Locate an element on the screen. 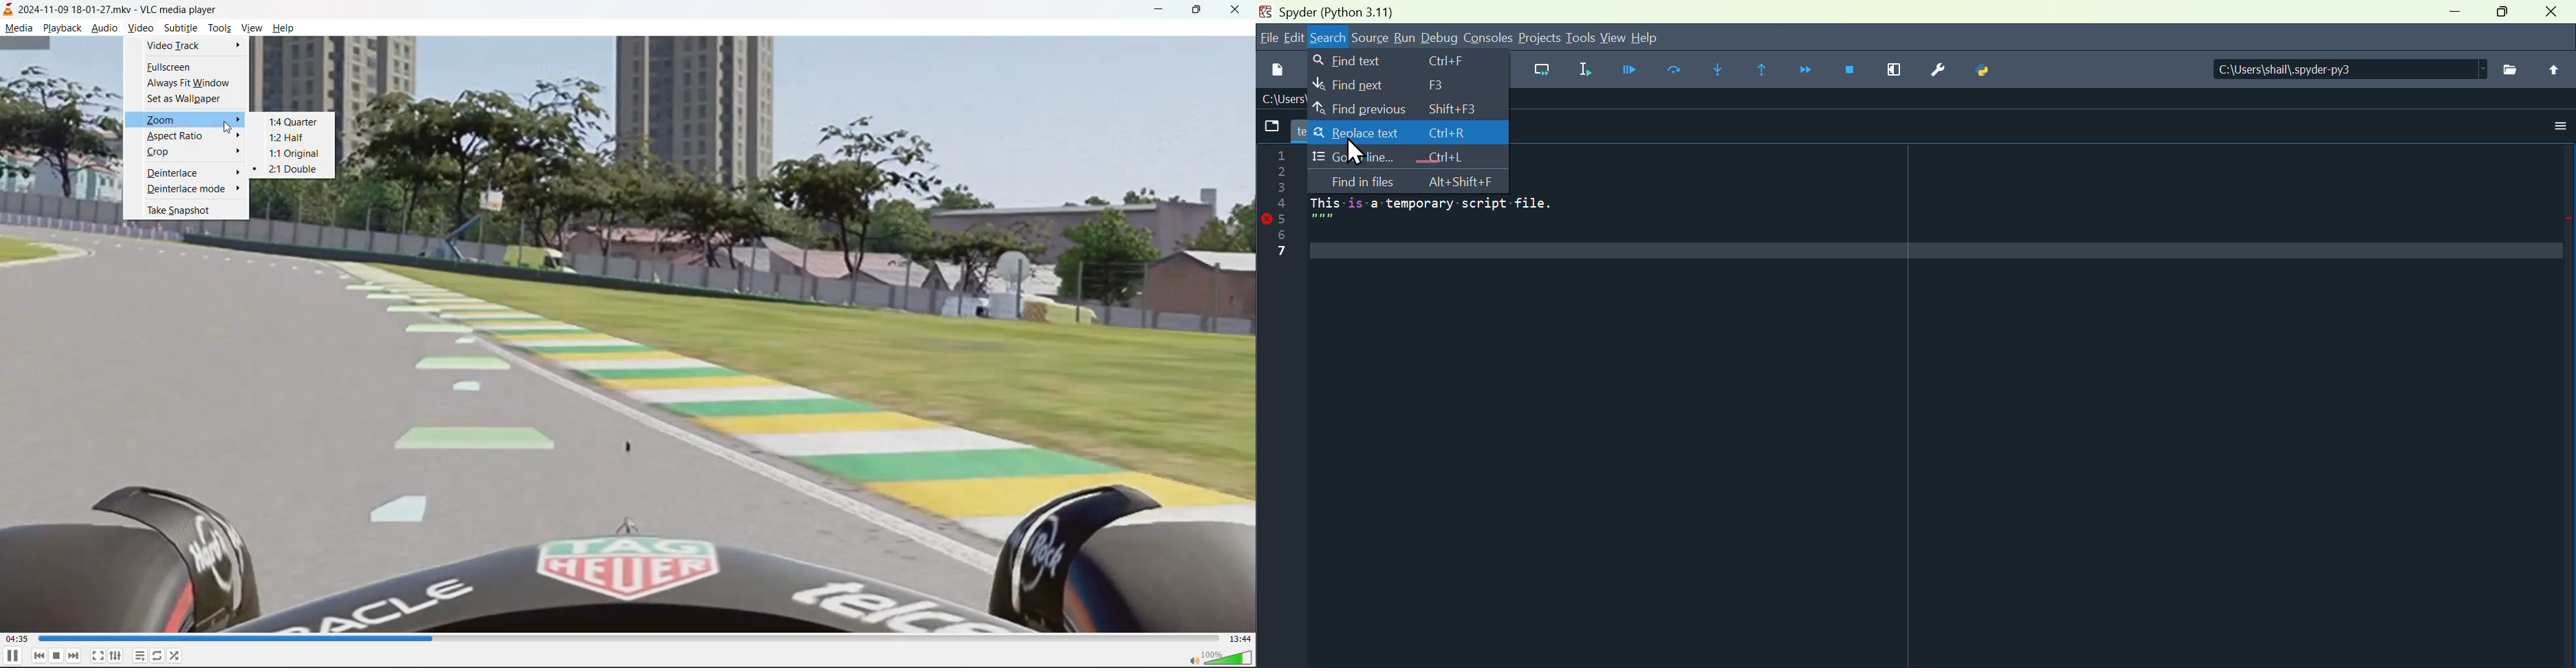 This screenshot has height=672, width=2576. close is located at coordinates (2555, 14).